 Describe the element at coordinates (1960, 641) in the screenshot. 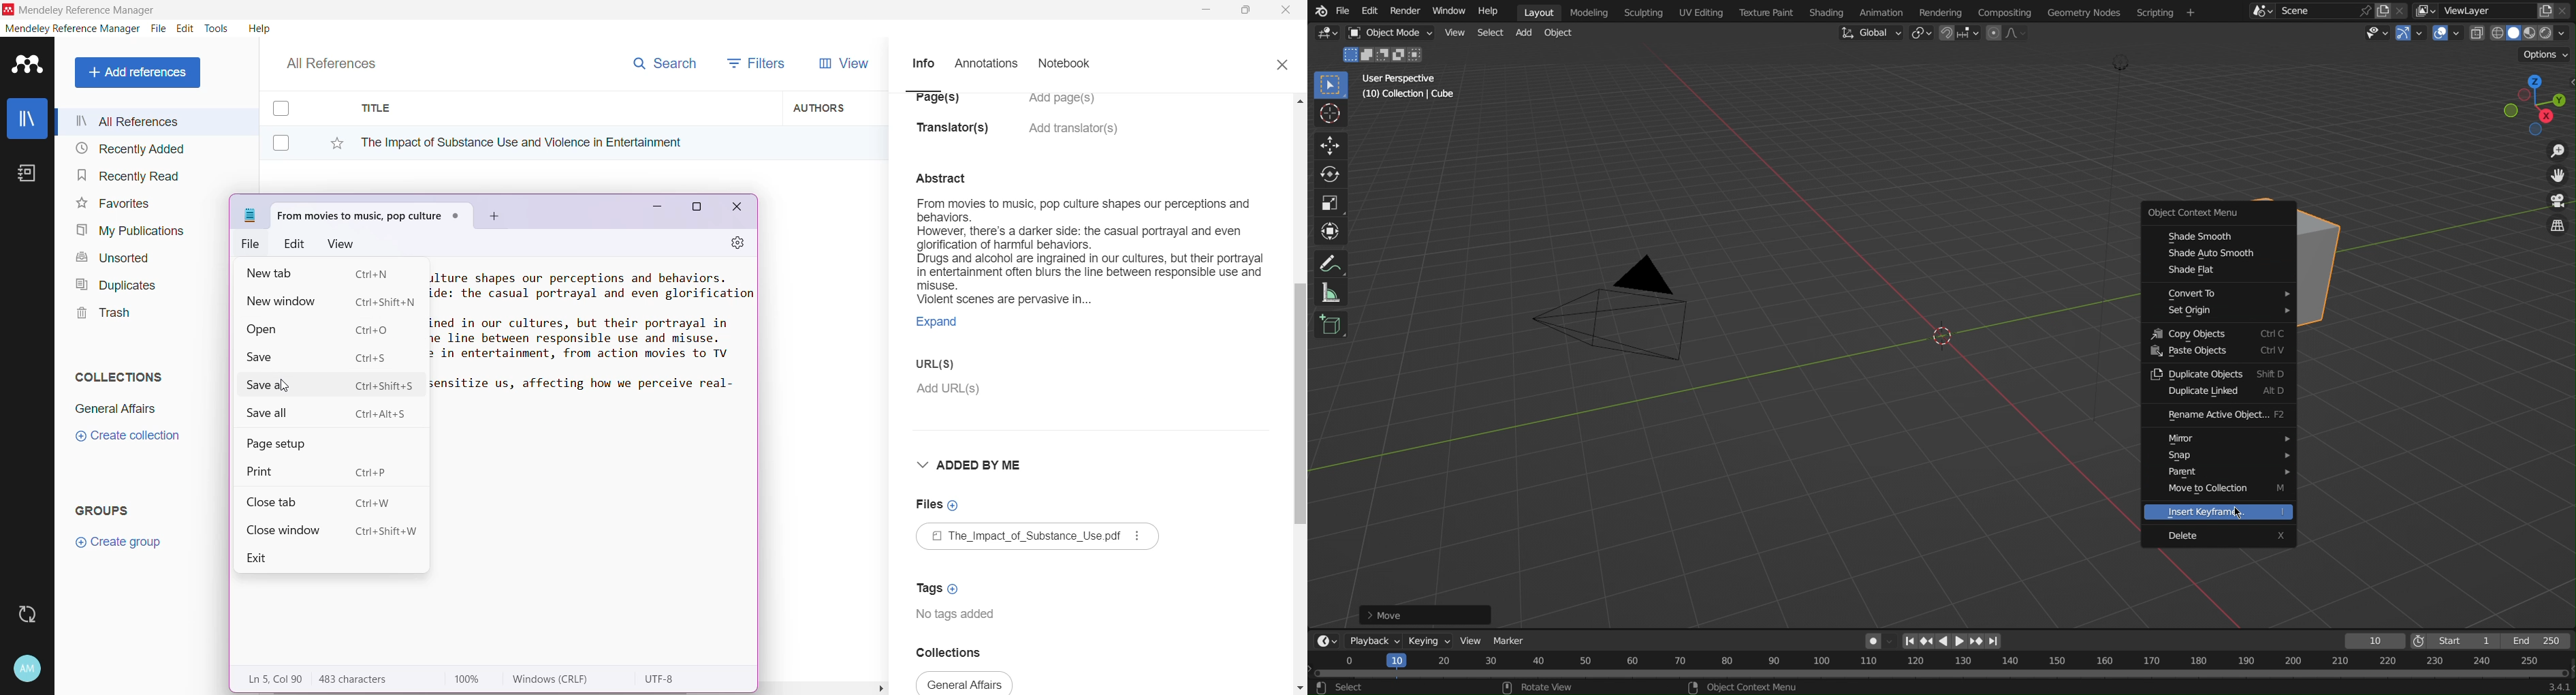

I see `right` at that location.